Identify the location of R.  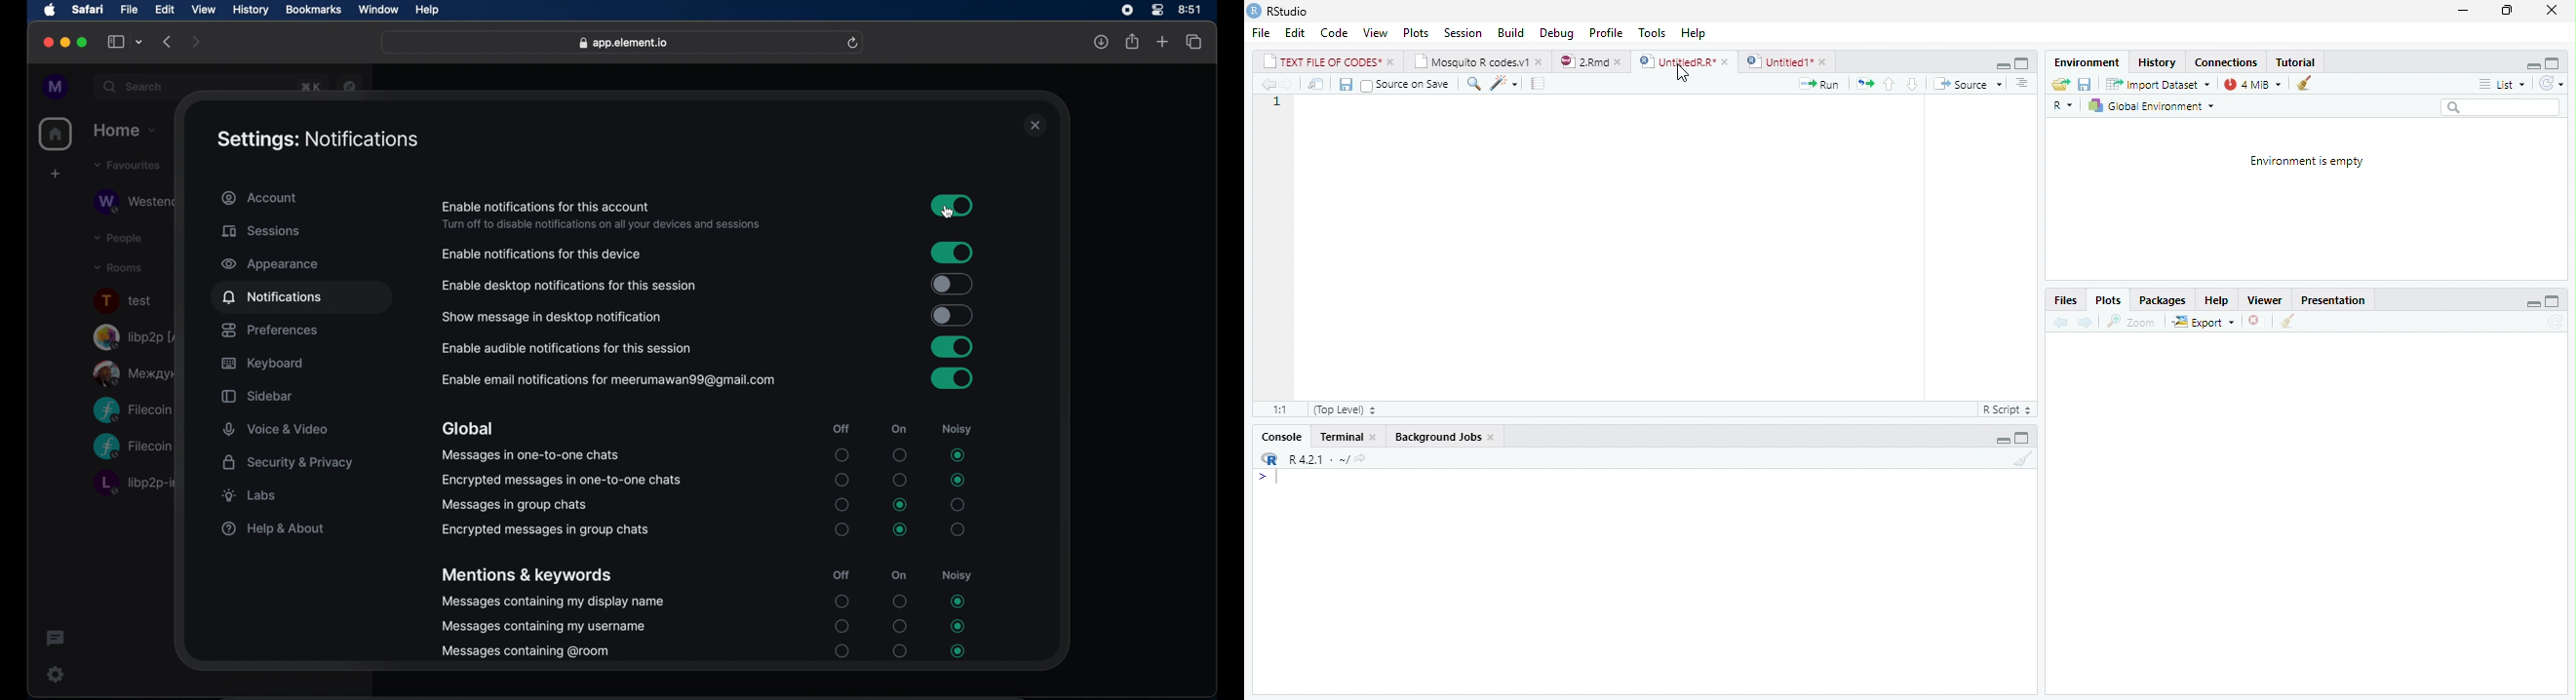
(2061, 104).